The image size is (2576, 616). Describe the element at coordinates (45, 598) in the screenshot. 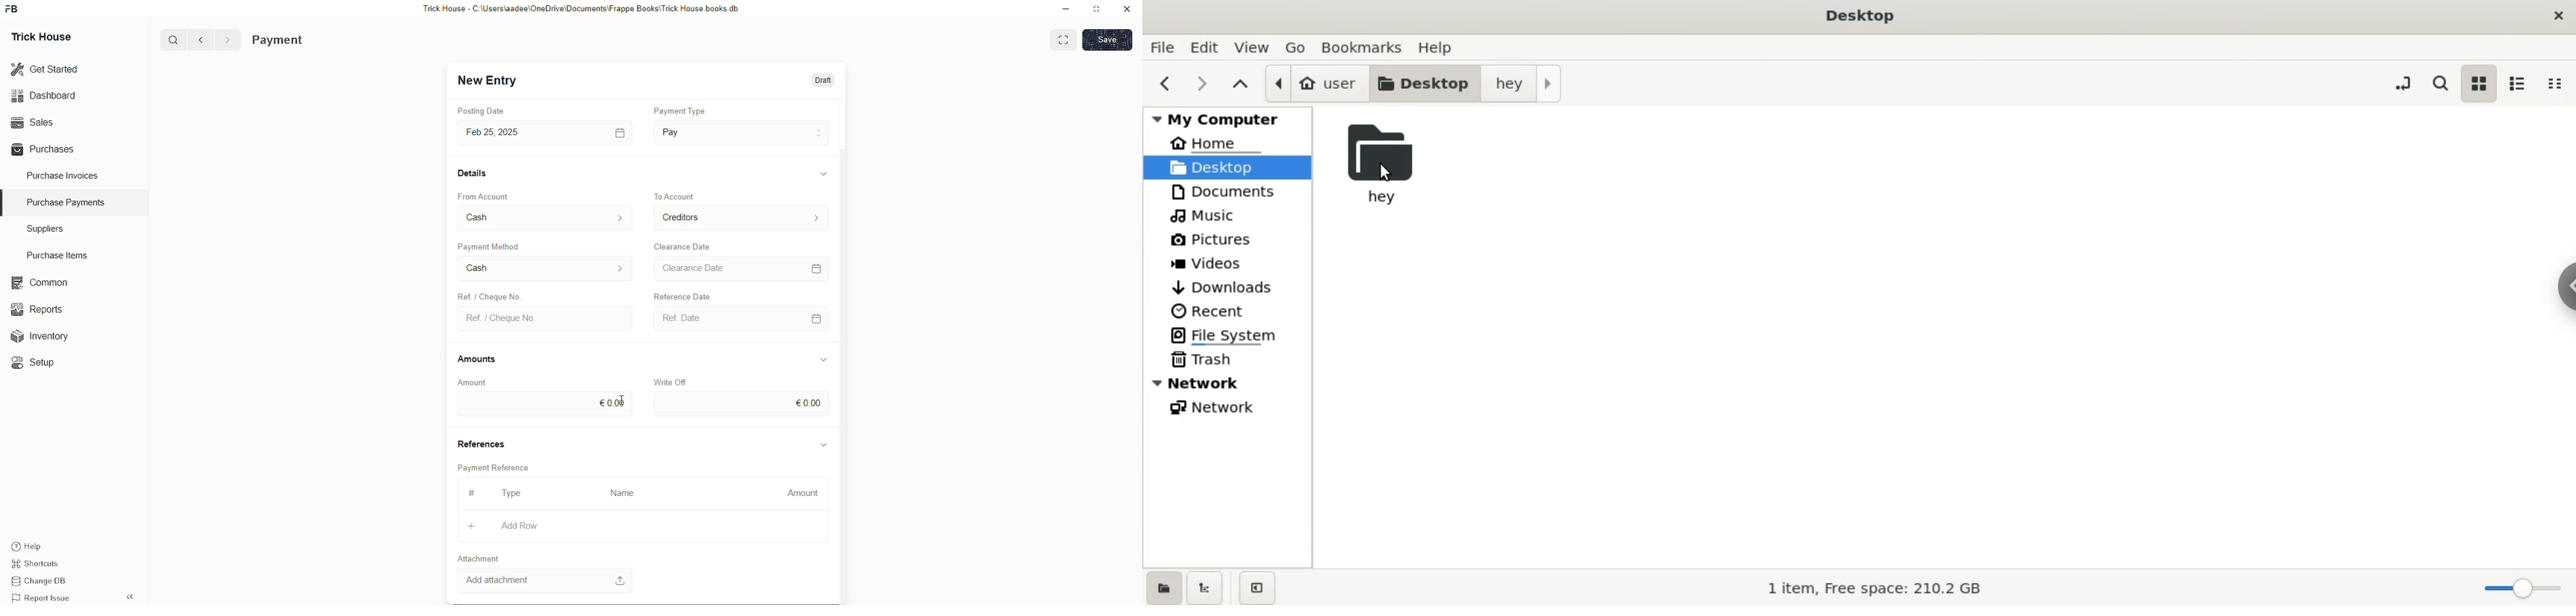

I see `Report Issue` at that location.